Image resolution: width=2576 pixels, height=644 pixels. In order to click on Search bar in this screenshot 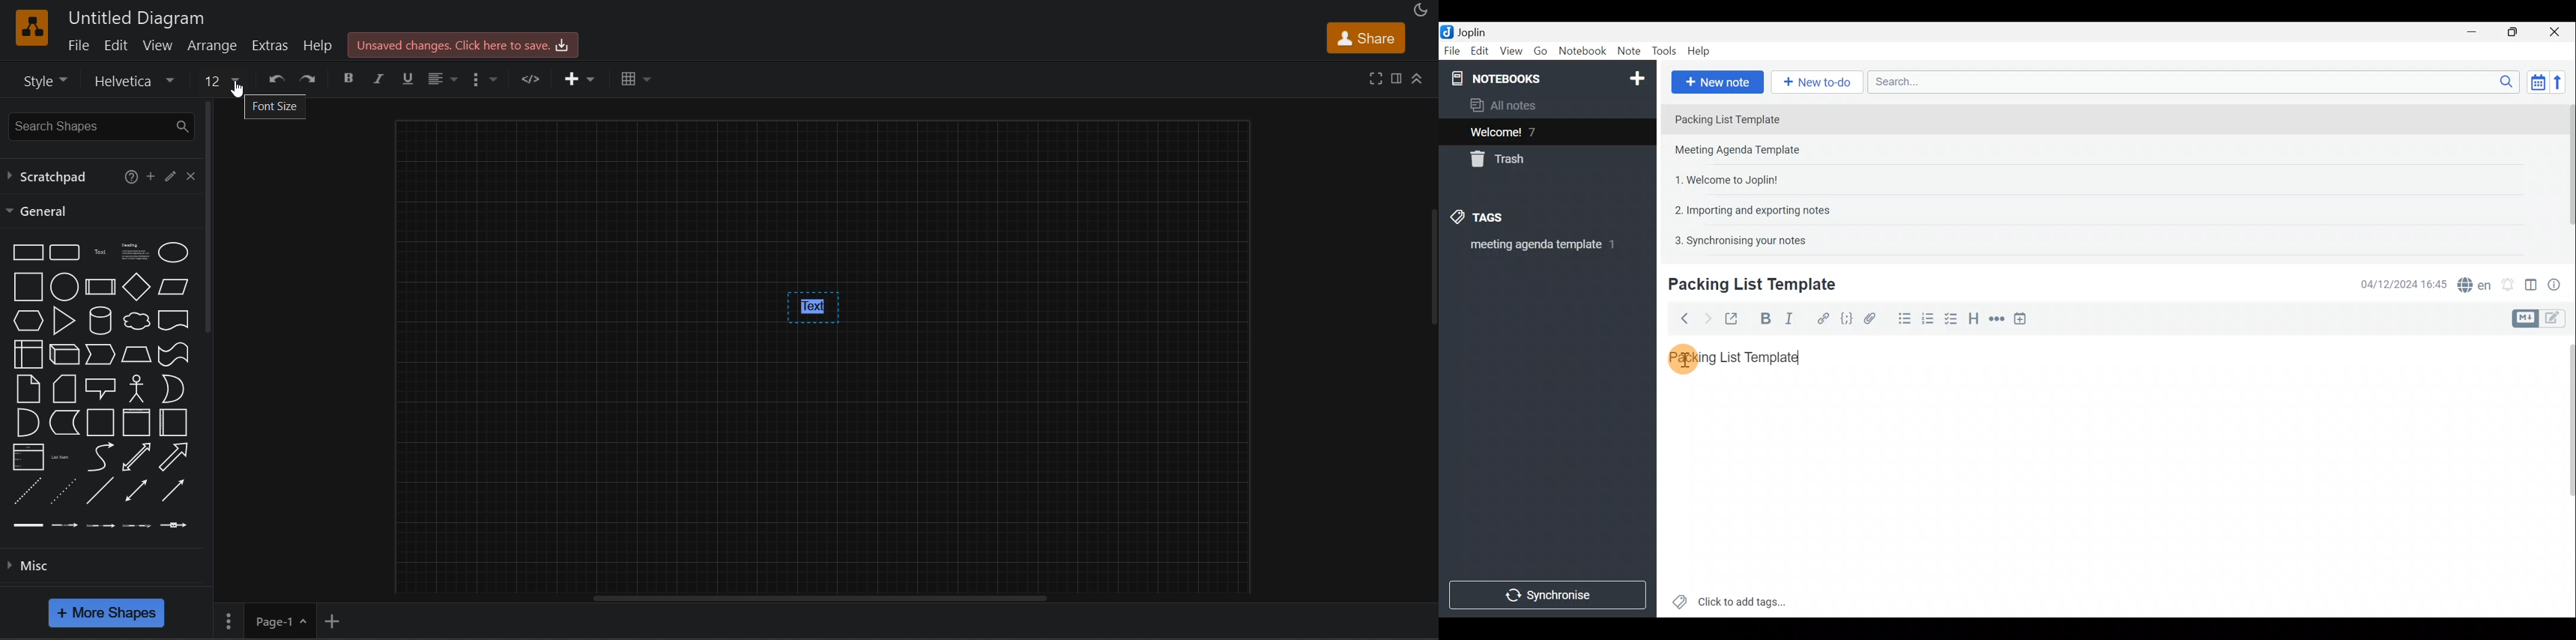, I will do `click(2190, 83)`.